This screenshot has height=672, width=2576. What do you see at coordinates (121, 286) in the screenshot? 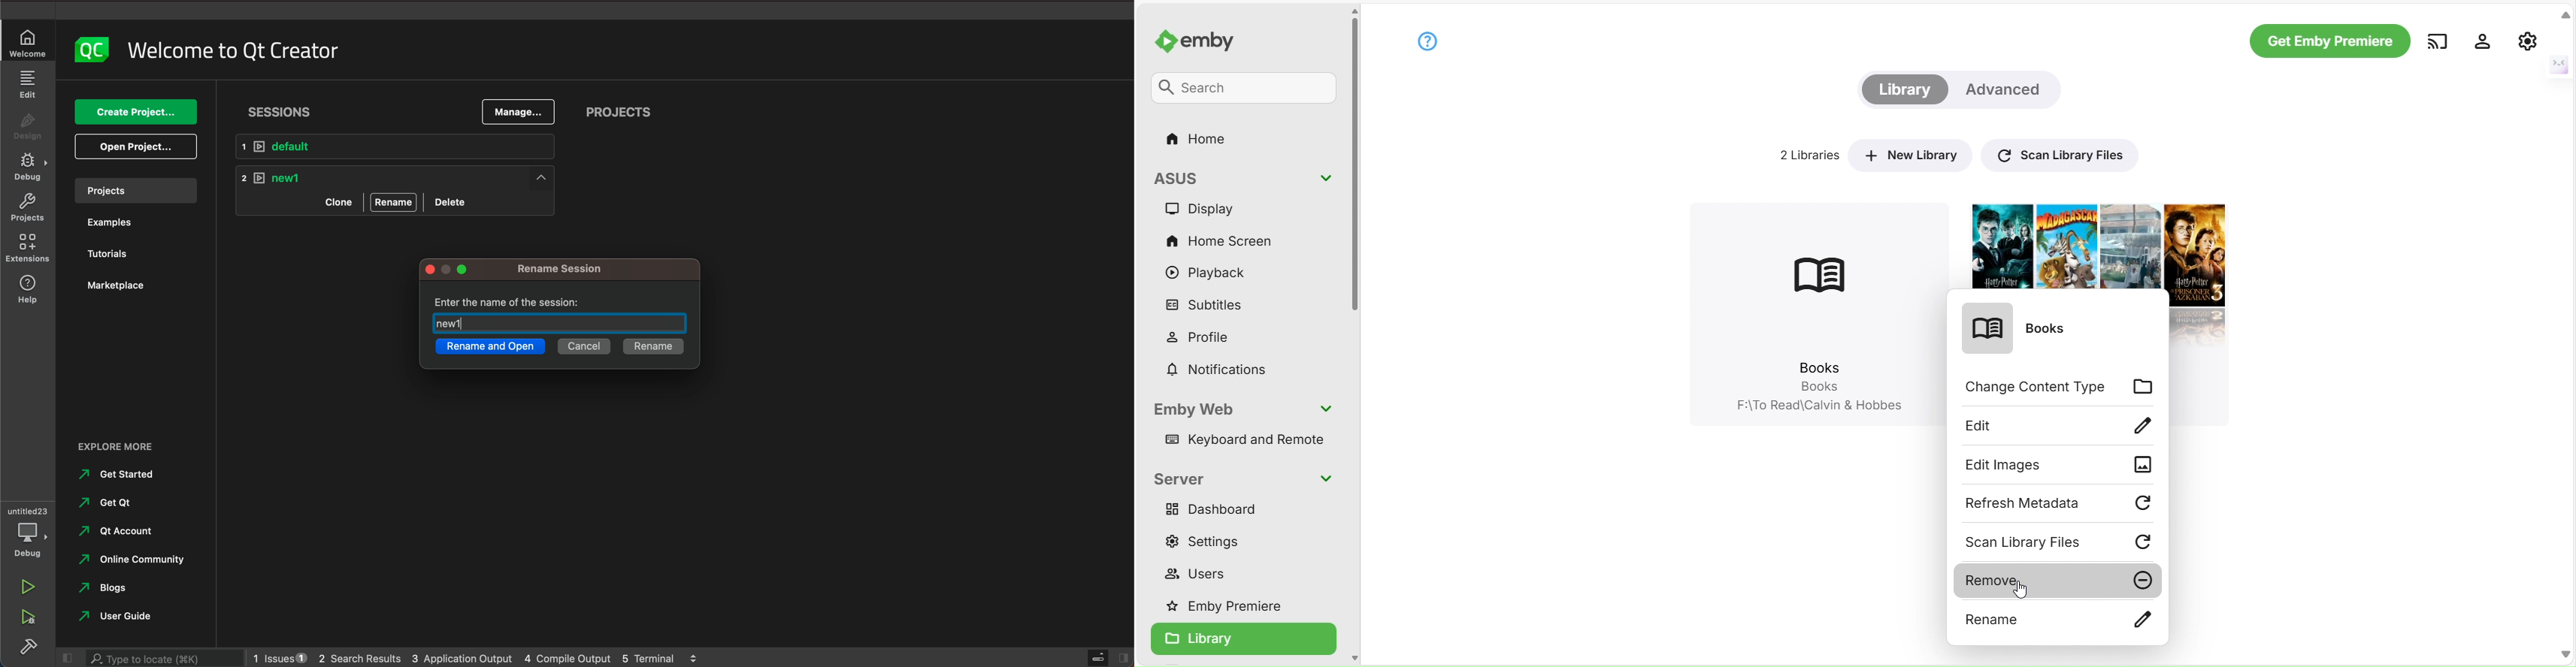
I see `marketplace` at bounding box center [121, 286].